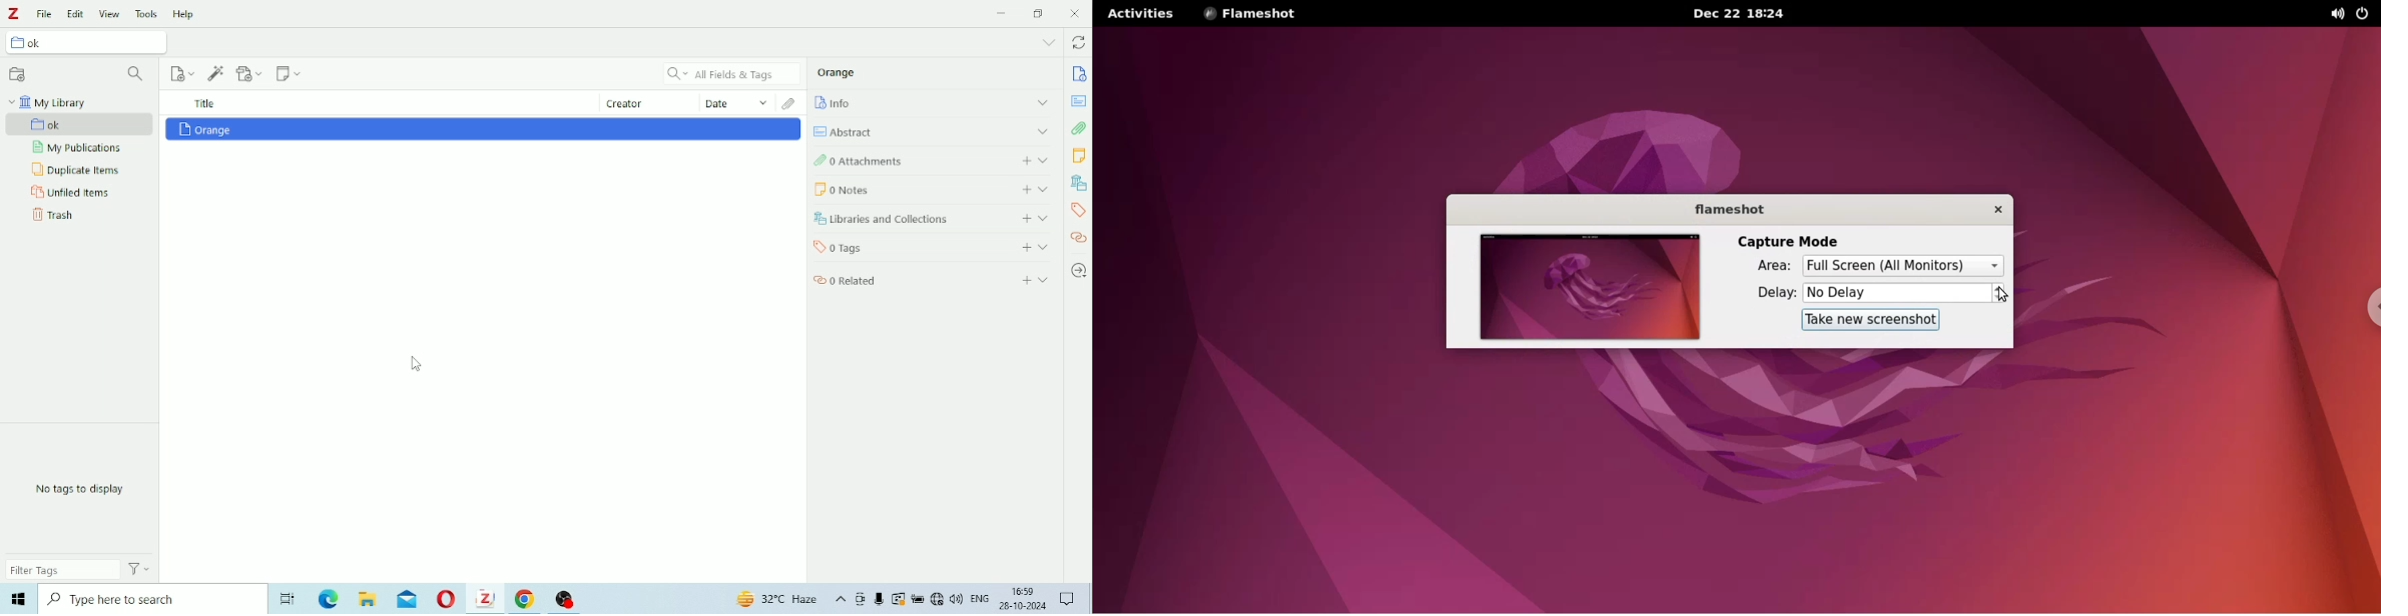 This screenshot has height=616, width=2408. I want to click on Notes, so click(934, 189).